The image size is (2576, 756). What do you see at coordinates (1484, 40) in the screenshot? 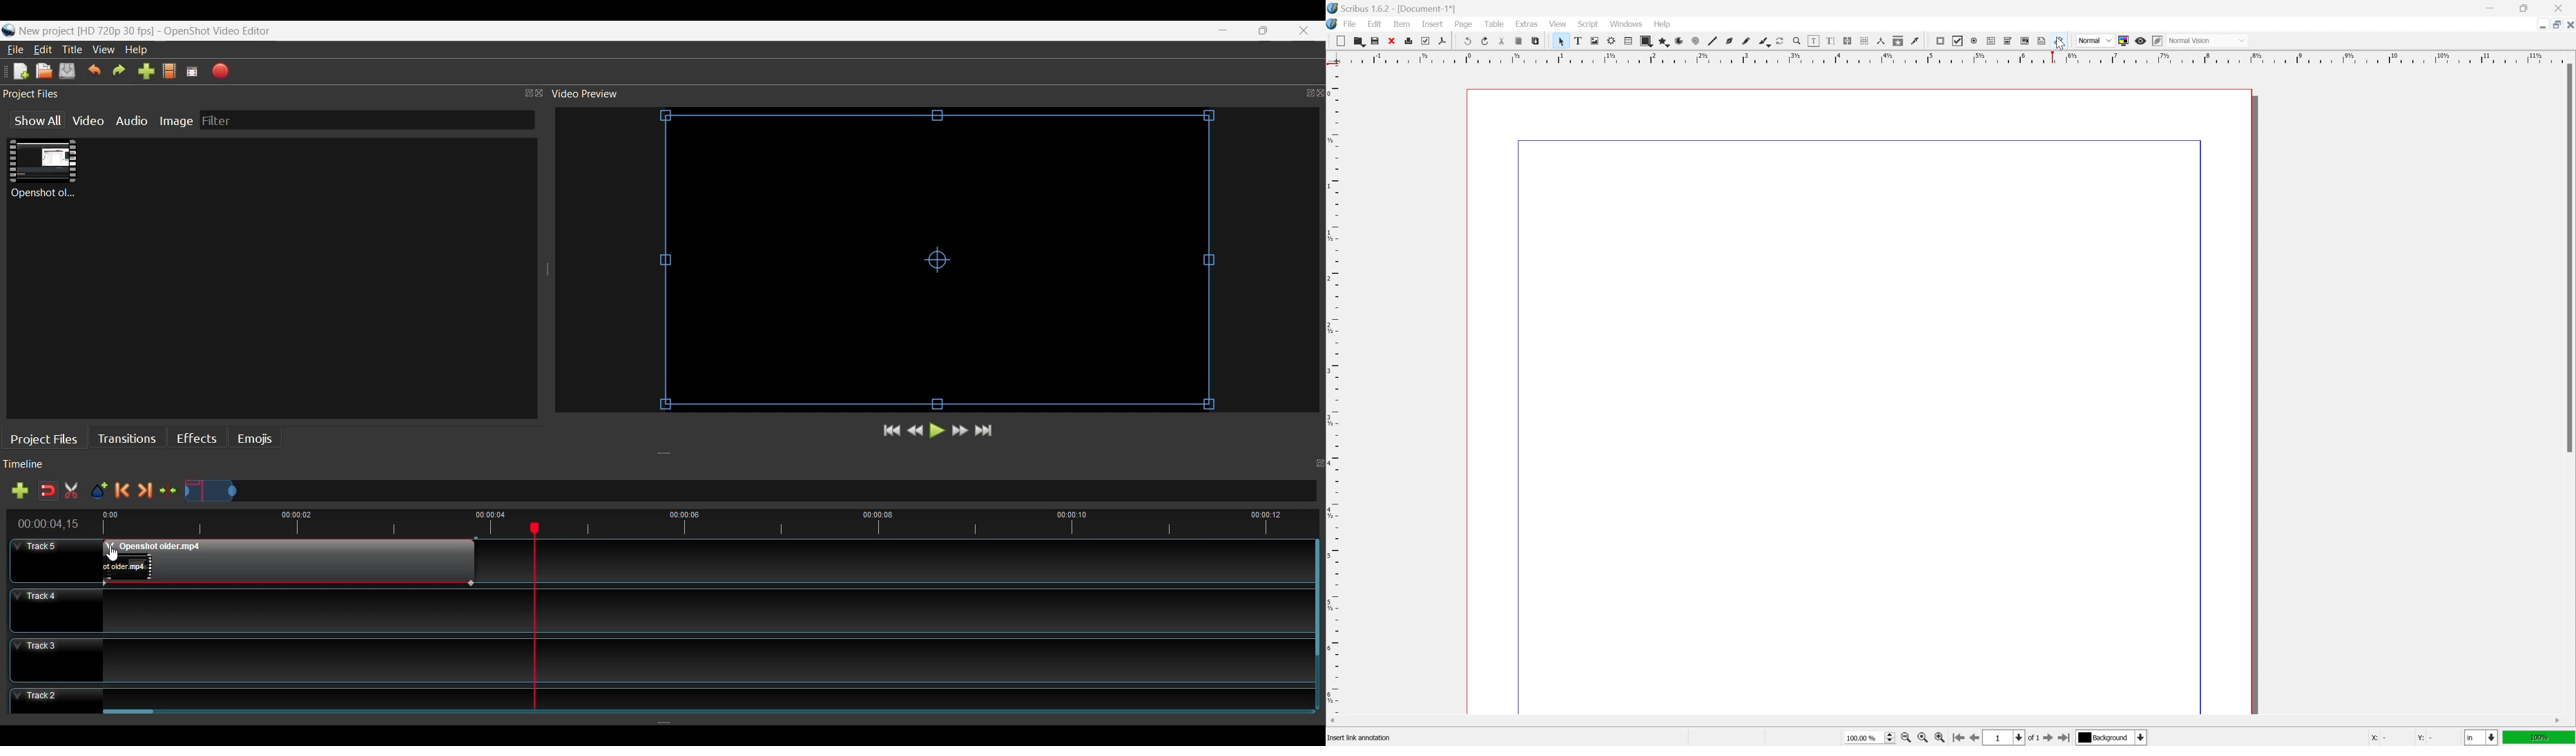
I see `redo` at bounding box center [1484, 40].